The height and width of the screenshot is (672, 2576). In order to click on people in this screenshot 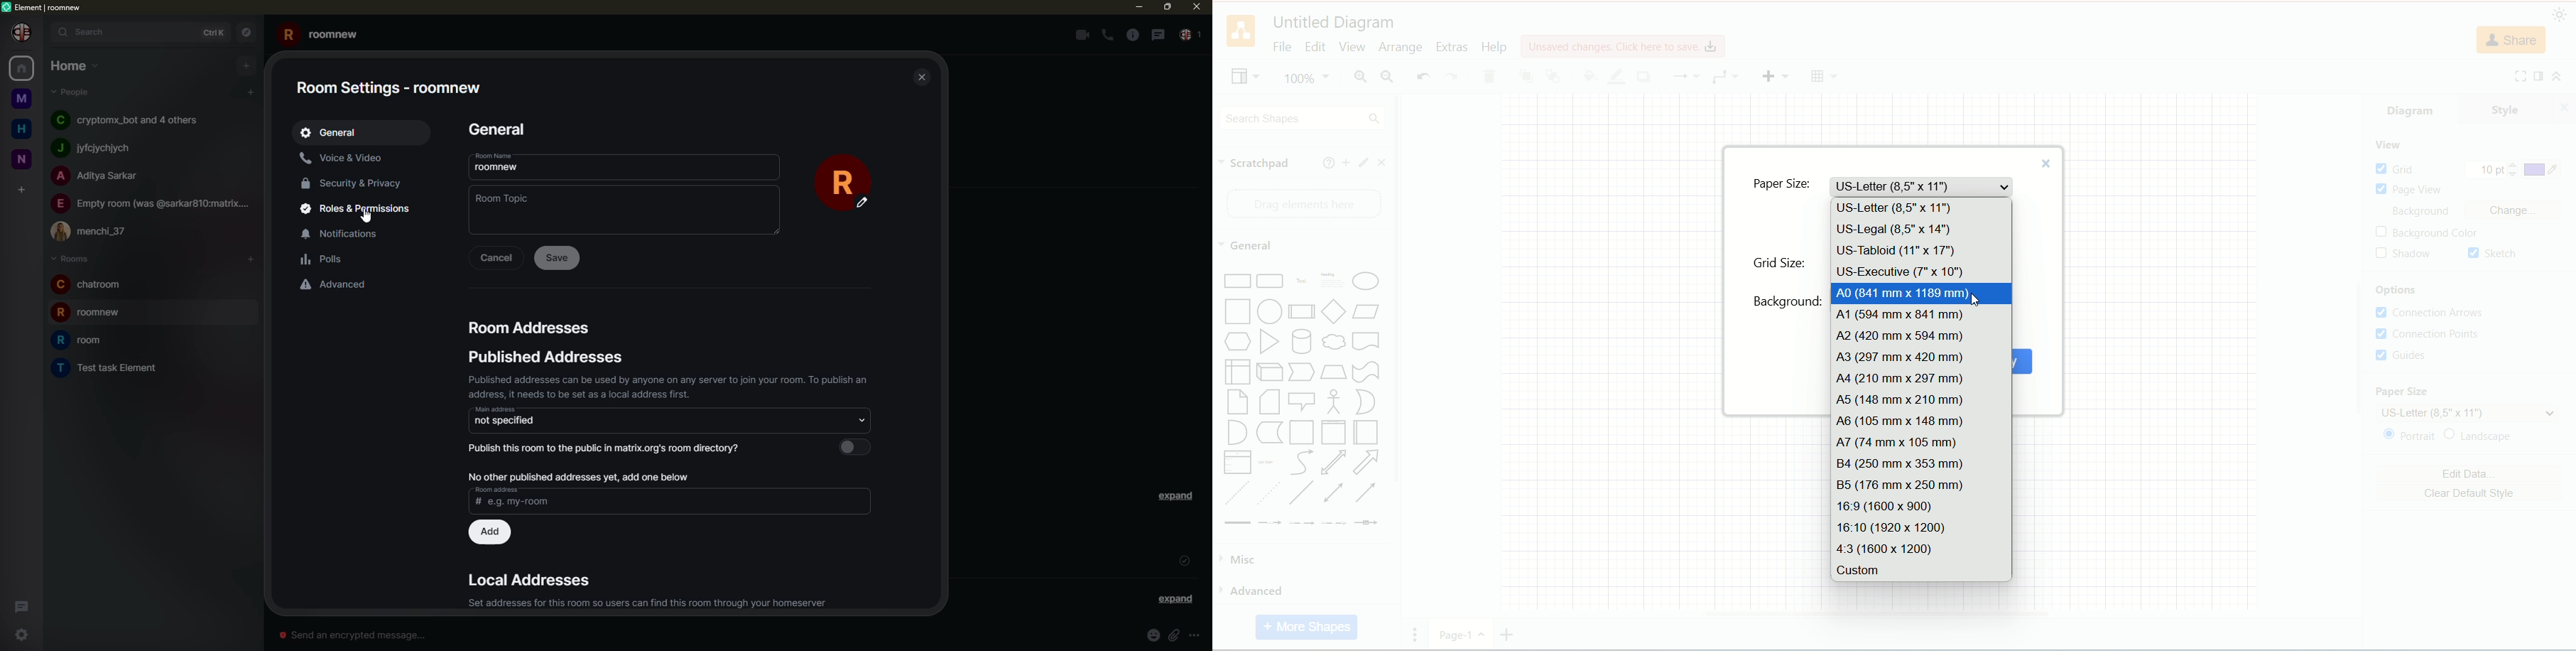, I will do `click(95, 231)`.